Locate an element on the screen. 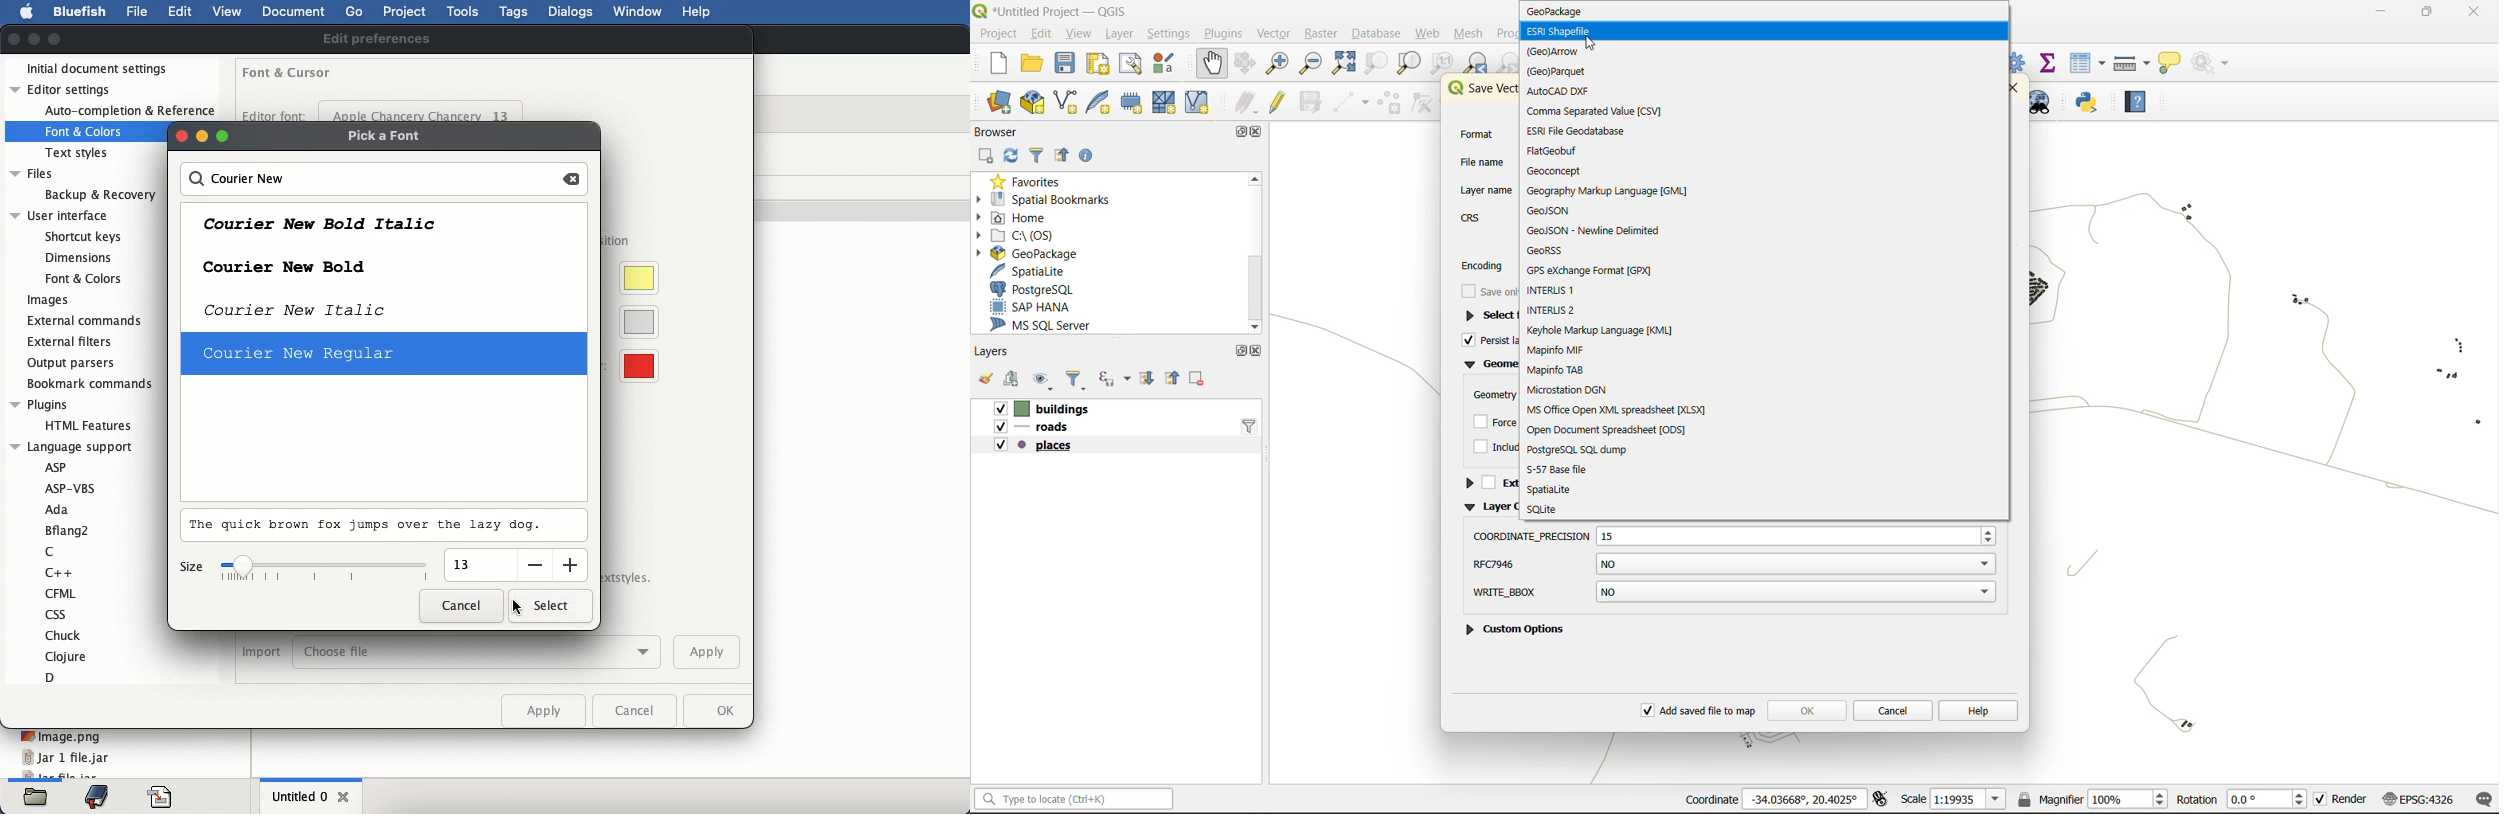 The width and height of the screenshot is (2520, 840). settings is located at coordinates (1171, 31).